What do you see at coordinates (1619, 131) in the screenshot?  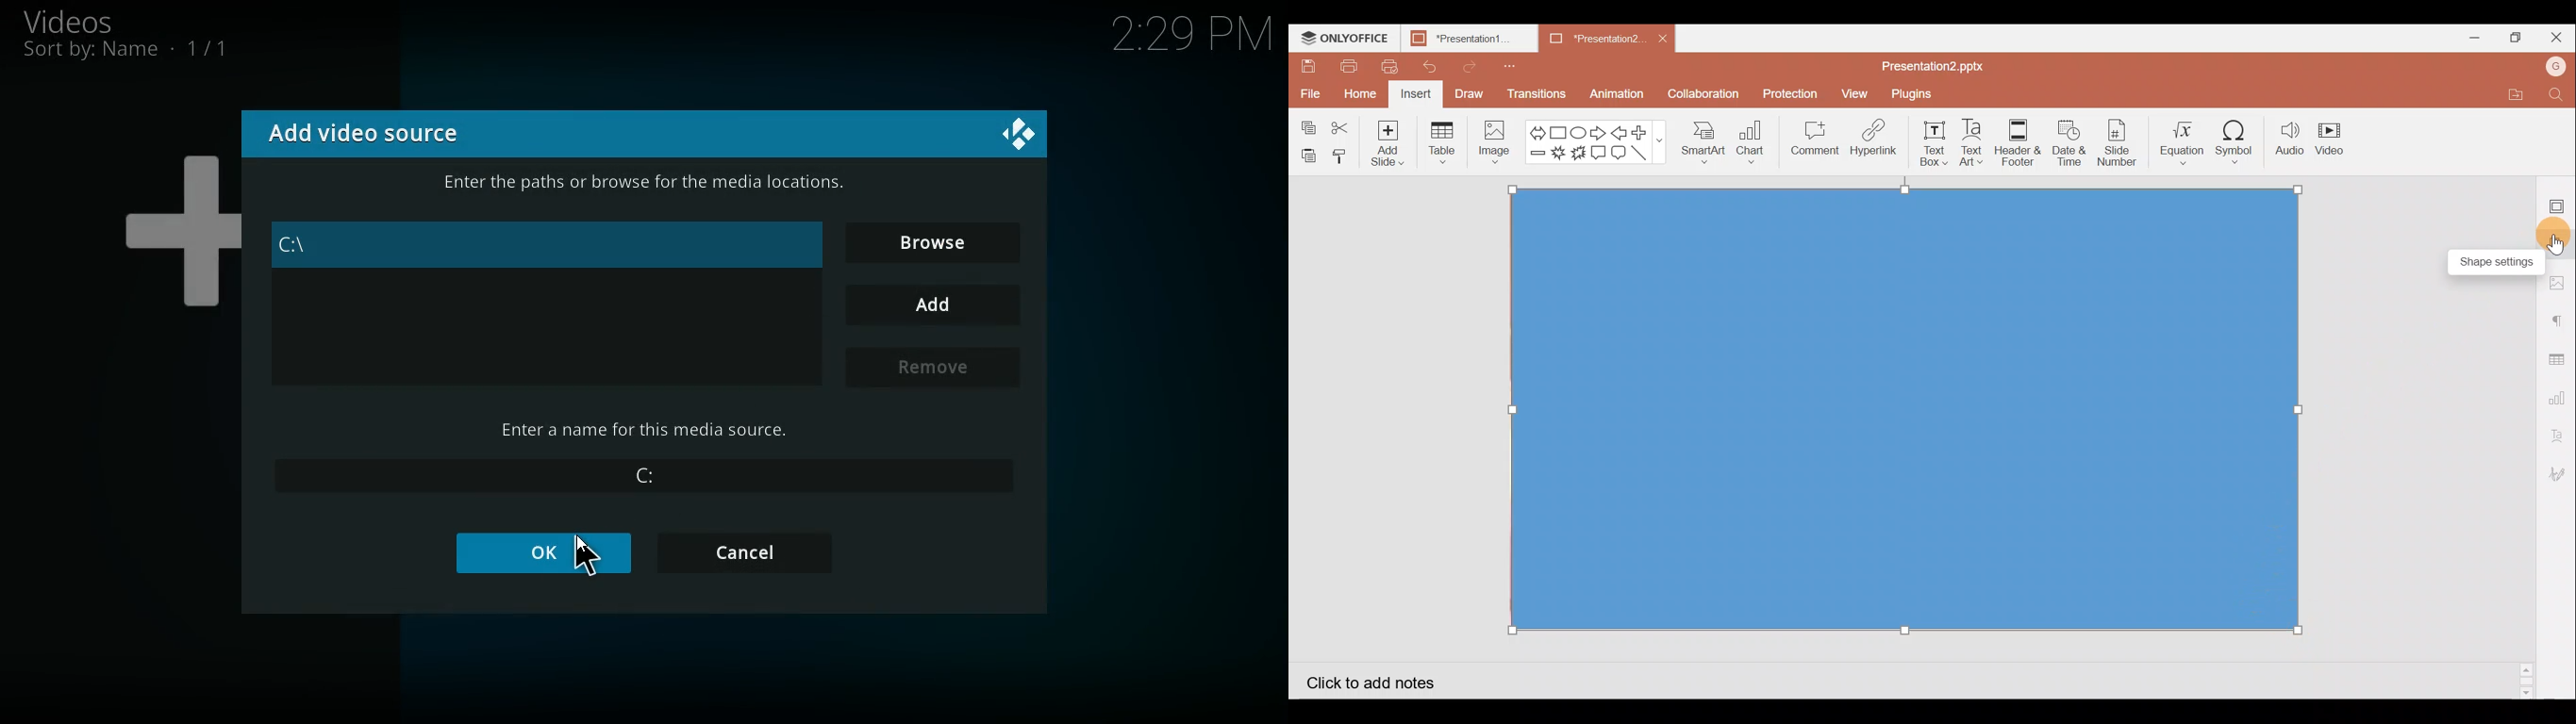 I see `Left arrow` at bounding box center [1619, 131].